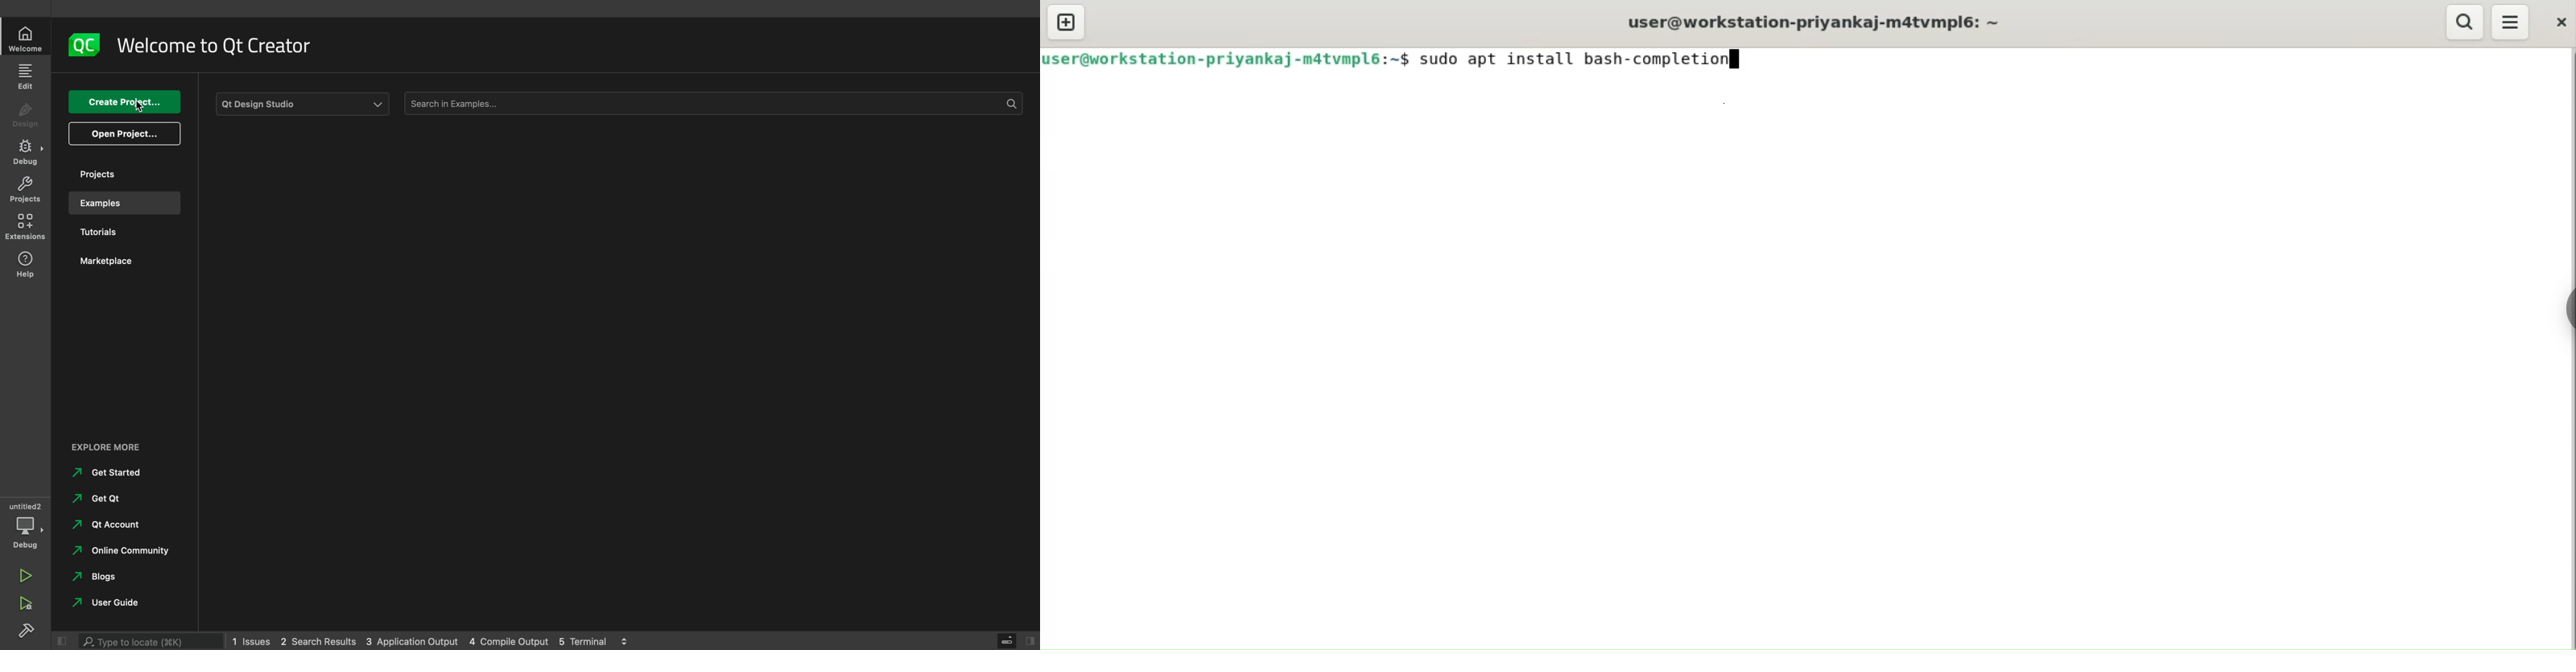 The image size is (2576, 672). What do you see at coordinates (120, 174) in the screenshot?
I see `projects` at bounding box center [120, 174].